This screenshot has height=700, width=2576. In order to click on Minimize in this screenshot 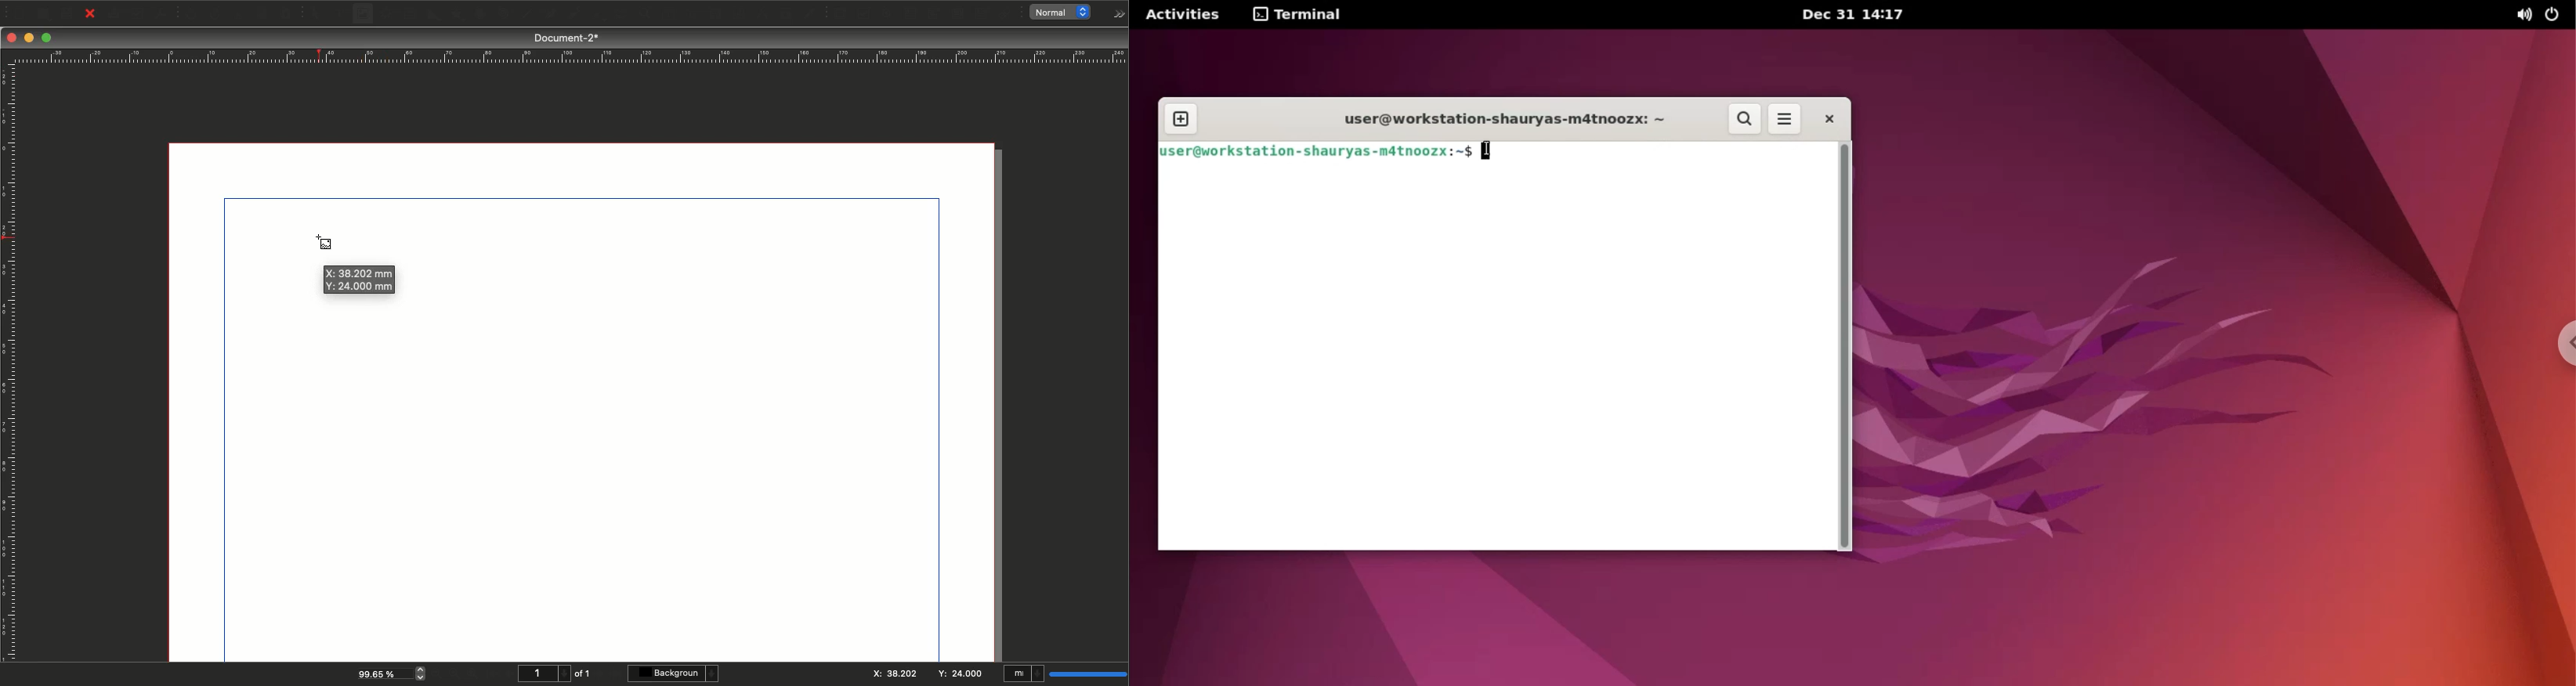, I will do `click(31, 38)`.